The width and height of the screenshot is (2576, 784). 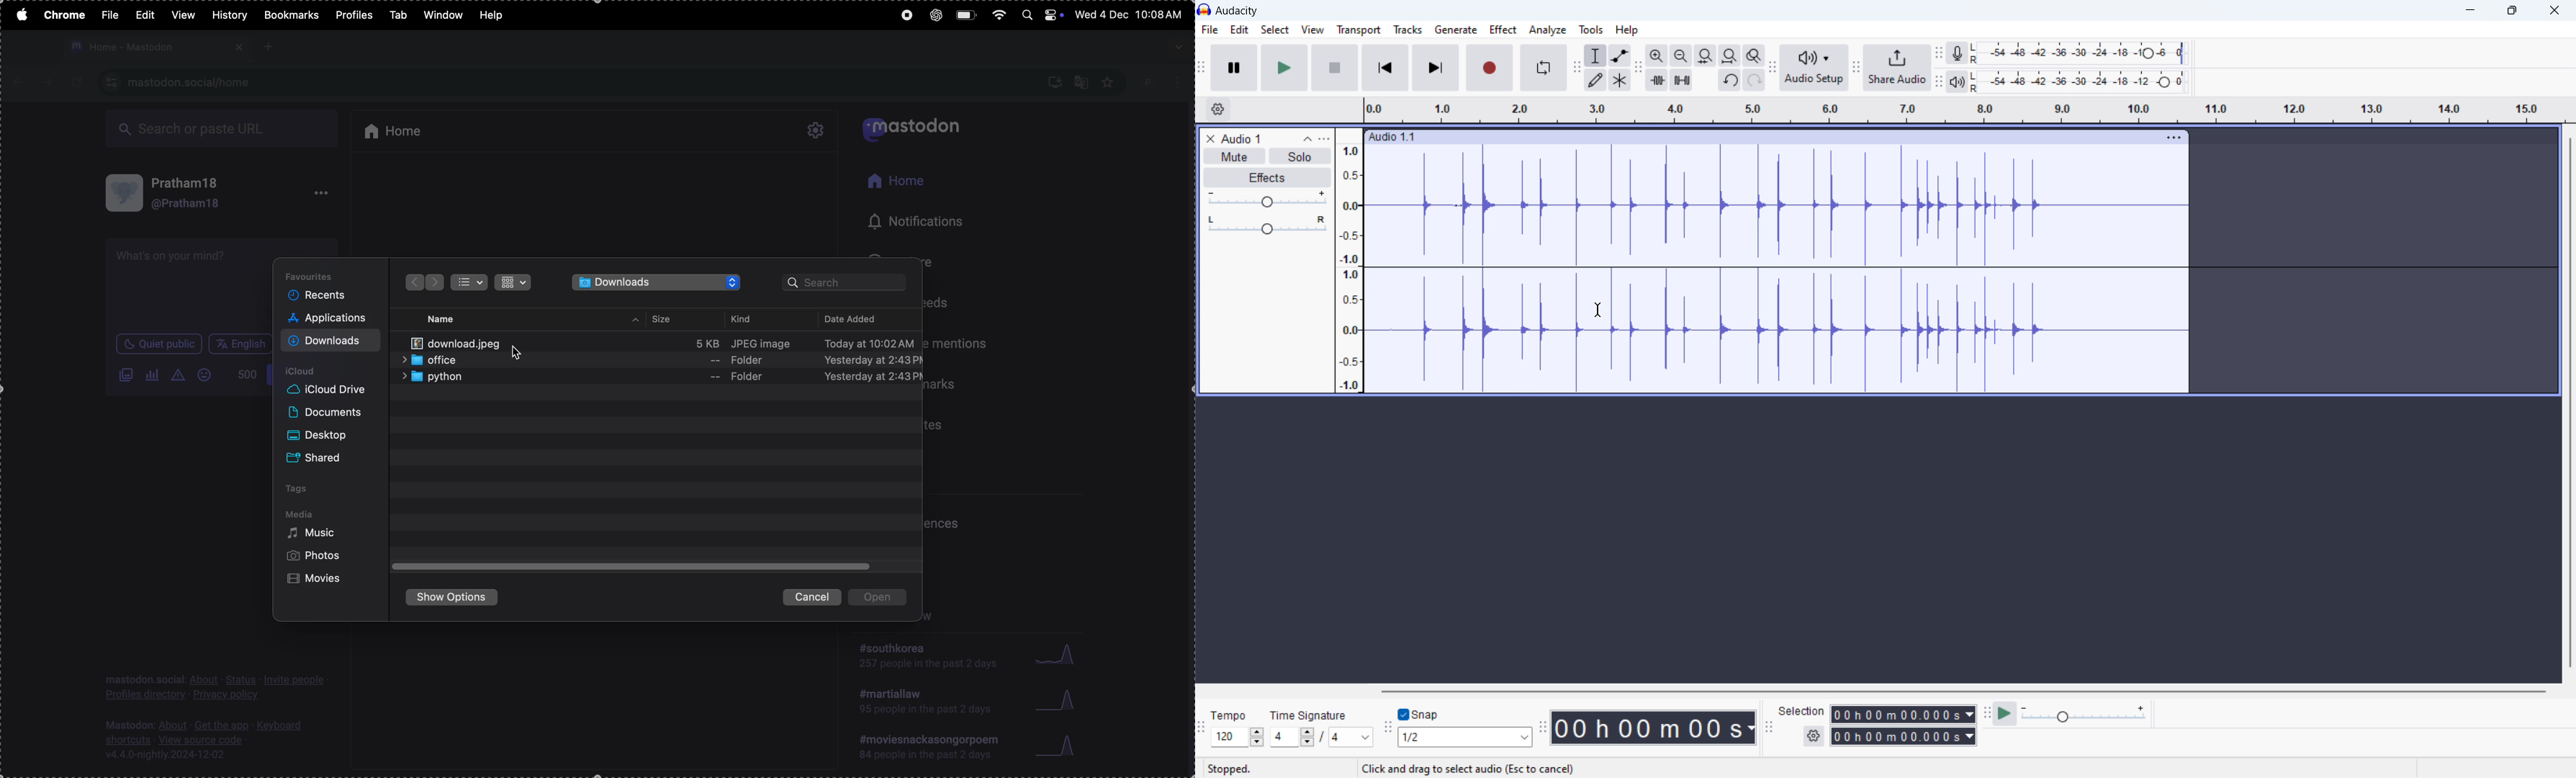 I want to click on searchbar, so click(x=848, y=284).